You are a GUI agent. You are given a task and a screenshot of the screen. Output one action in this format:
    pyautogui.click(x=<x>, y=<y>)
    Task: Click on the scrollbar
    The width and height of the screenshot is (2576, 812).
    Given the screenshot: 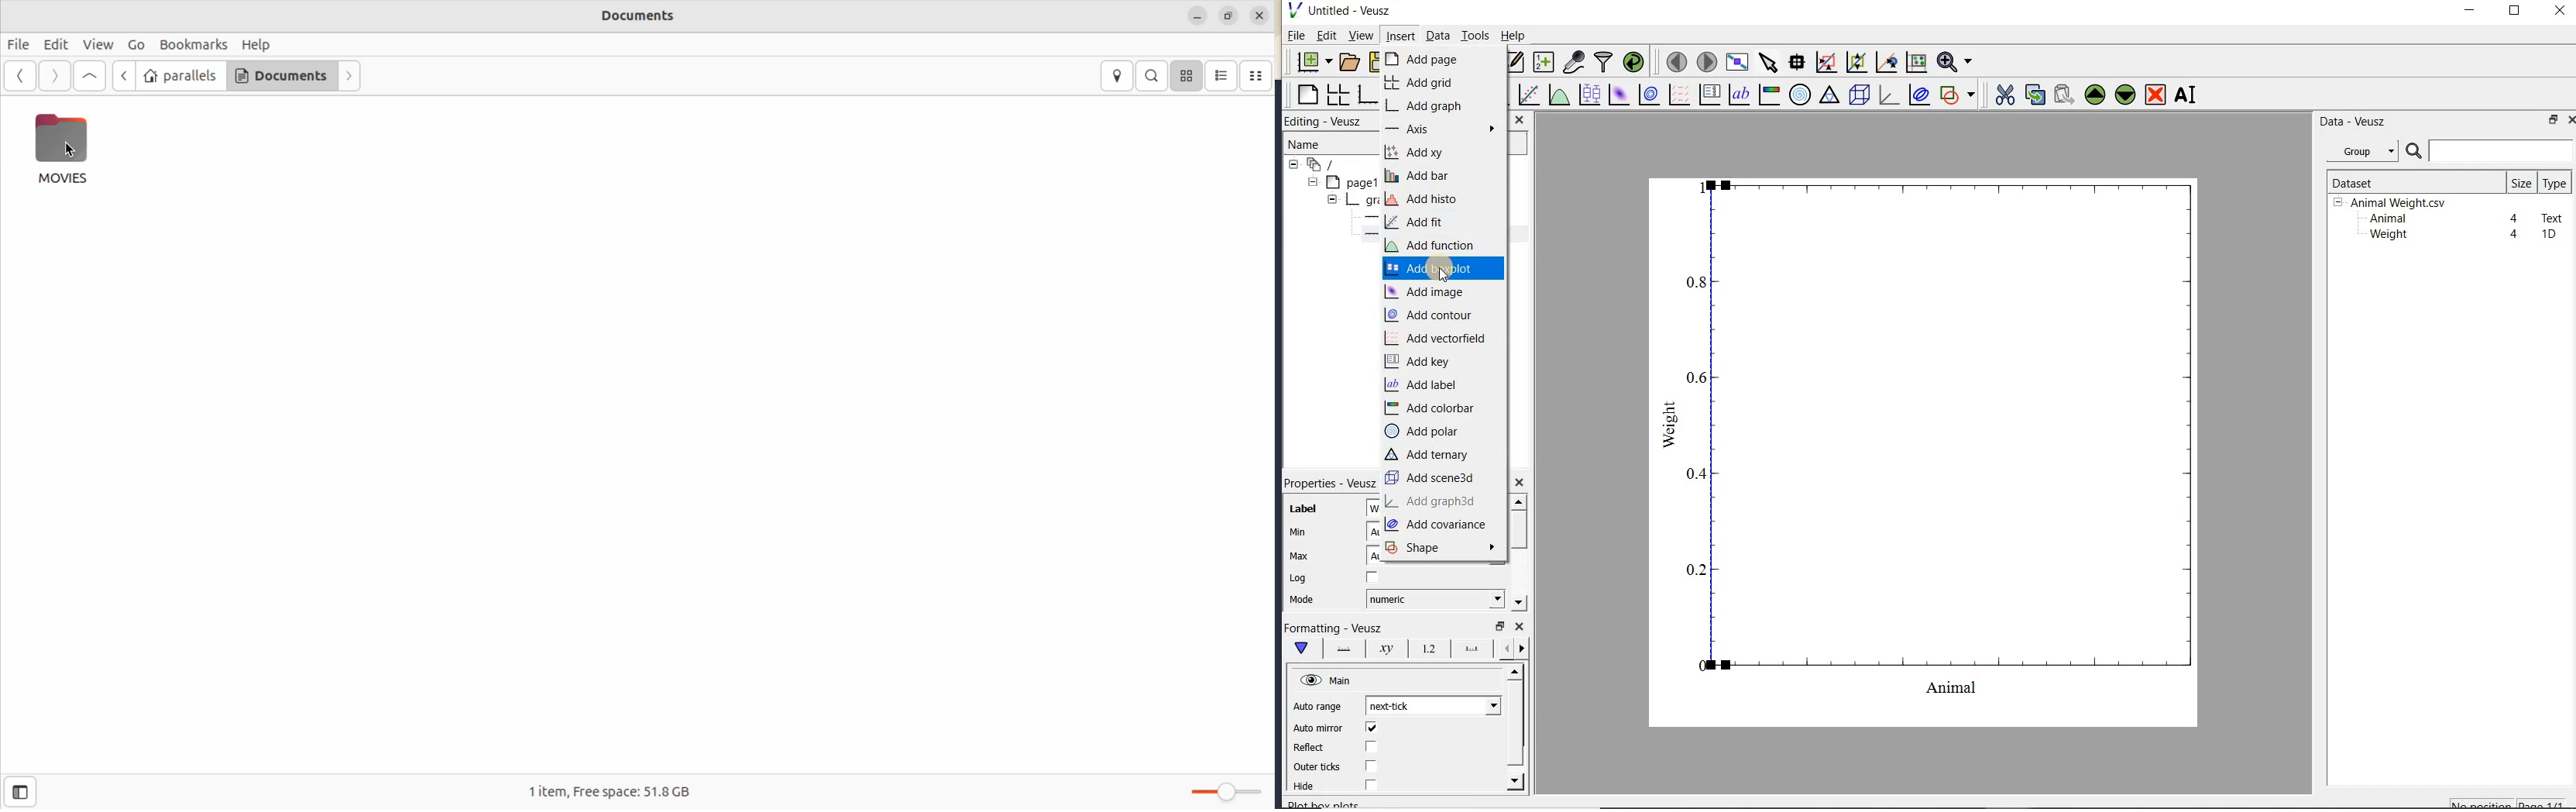 What is the action you would take?
    pyautogui.click(x=1516, y=728)
    